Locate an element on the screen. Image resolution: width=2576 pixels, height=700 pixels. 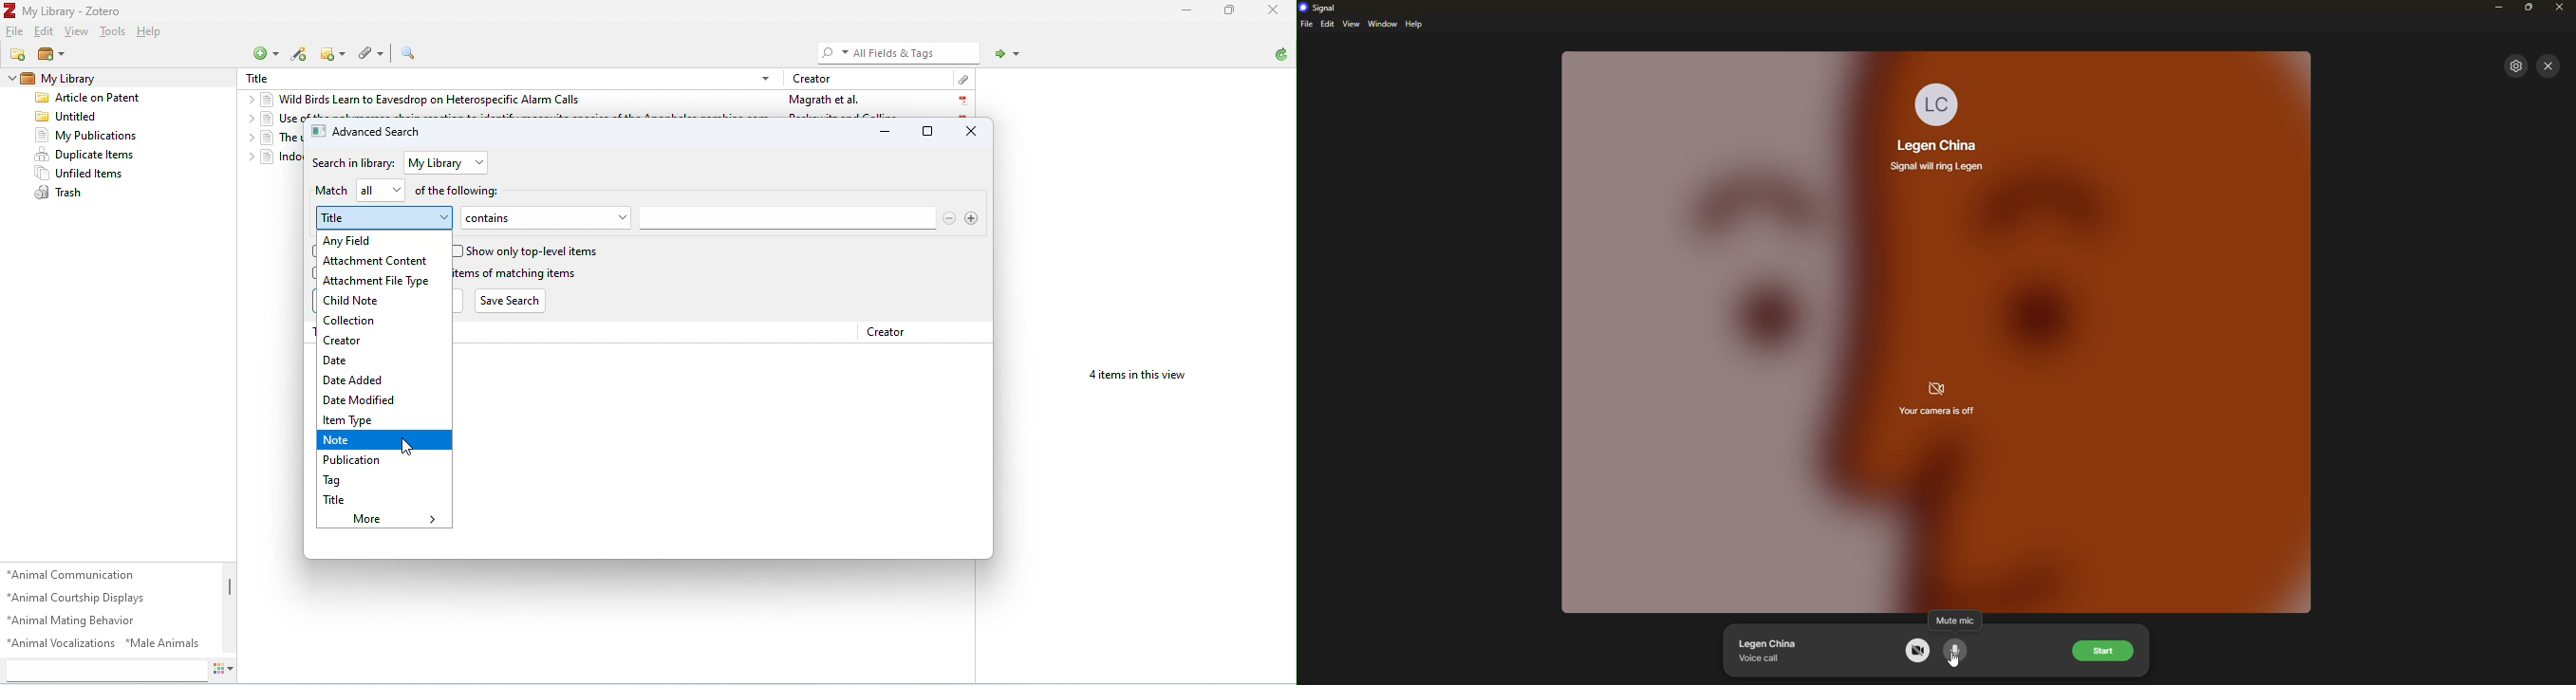
item type is located at coordinates (351, 421).